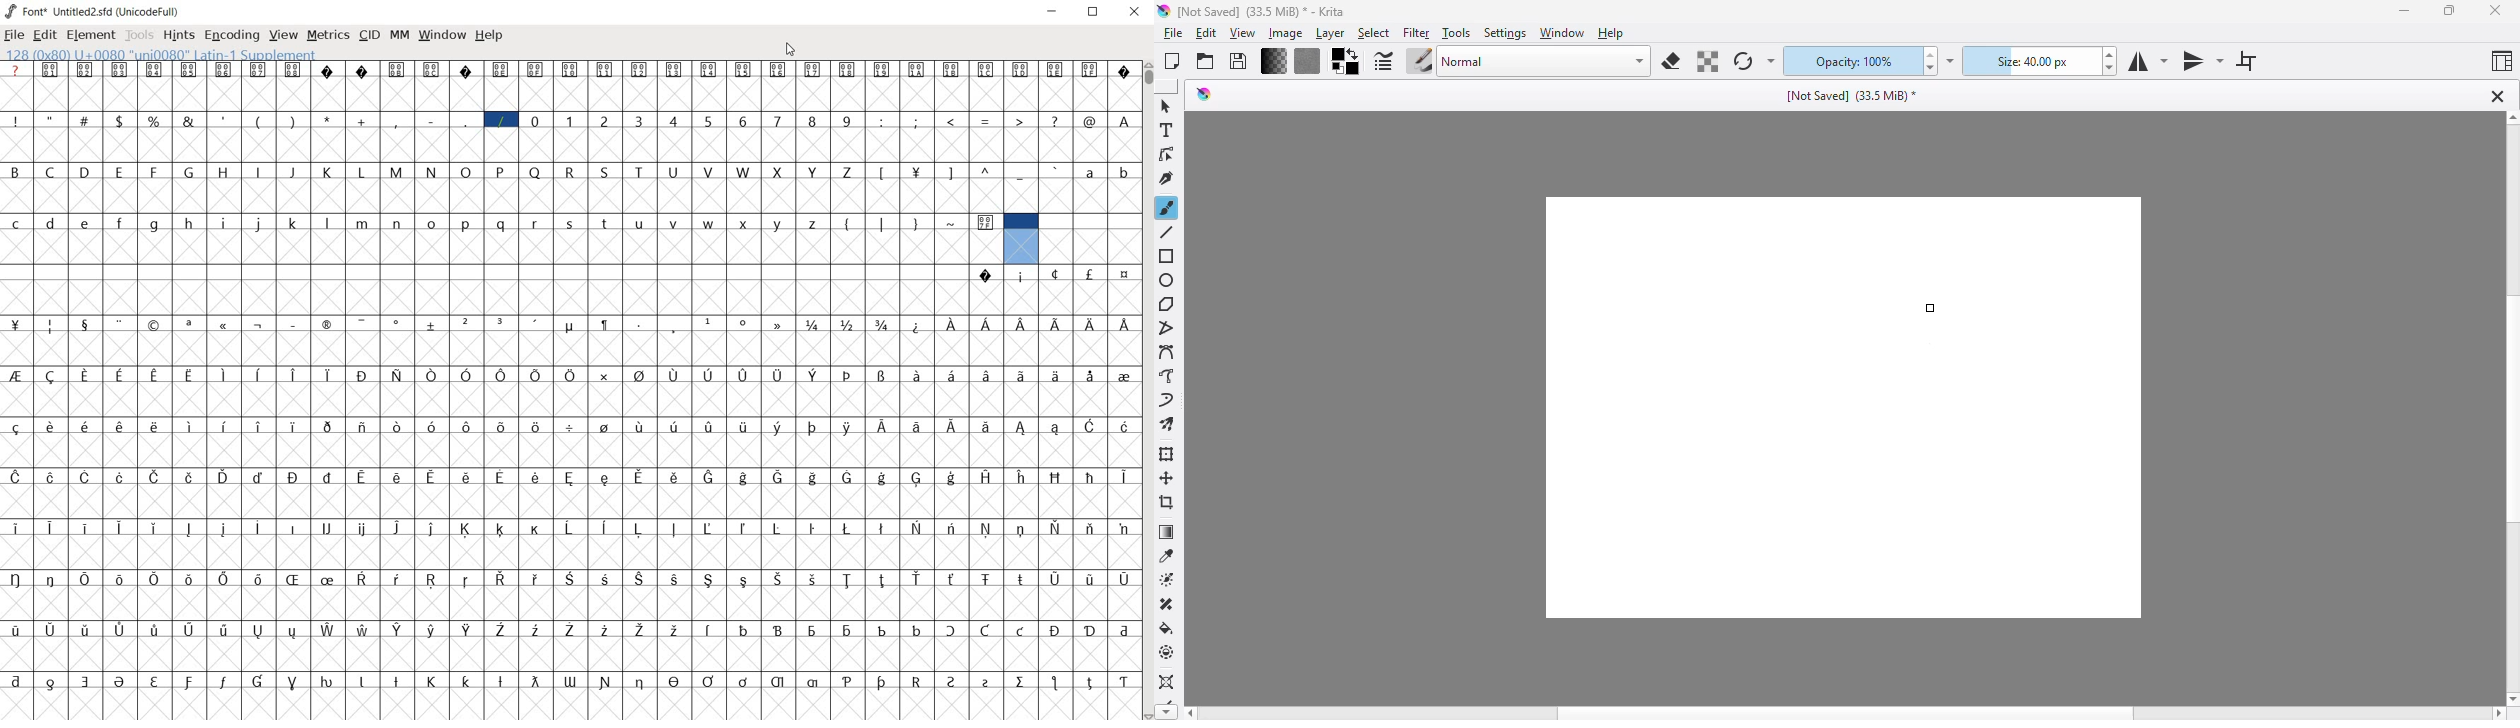 The height and width of the screenshot is (728, 2520). Describe the element at coordinates (1166, 711) in the screenshot. I see `Scroll down` at that location.